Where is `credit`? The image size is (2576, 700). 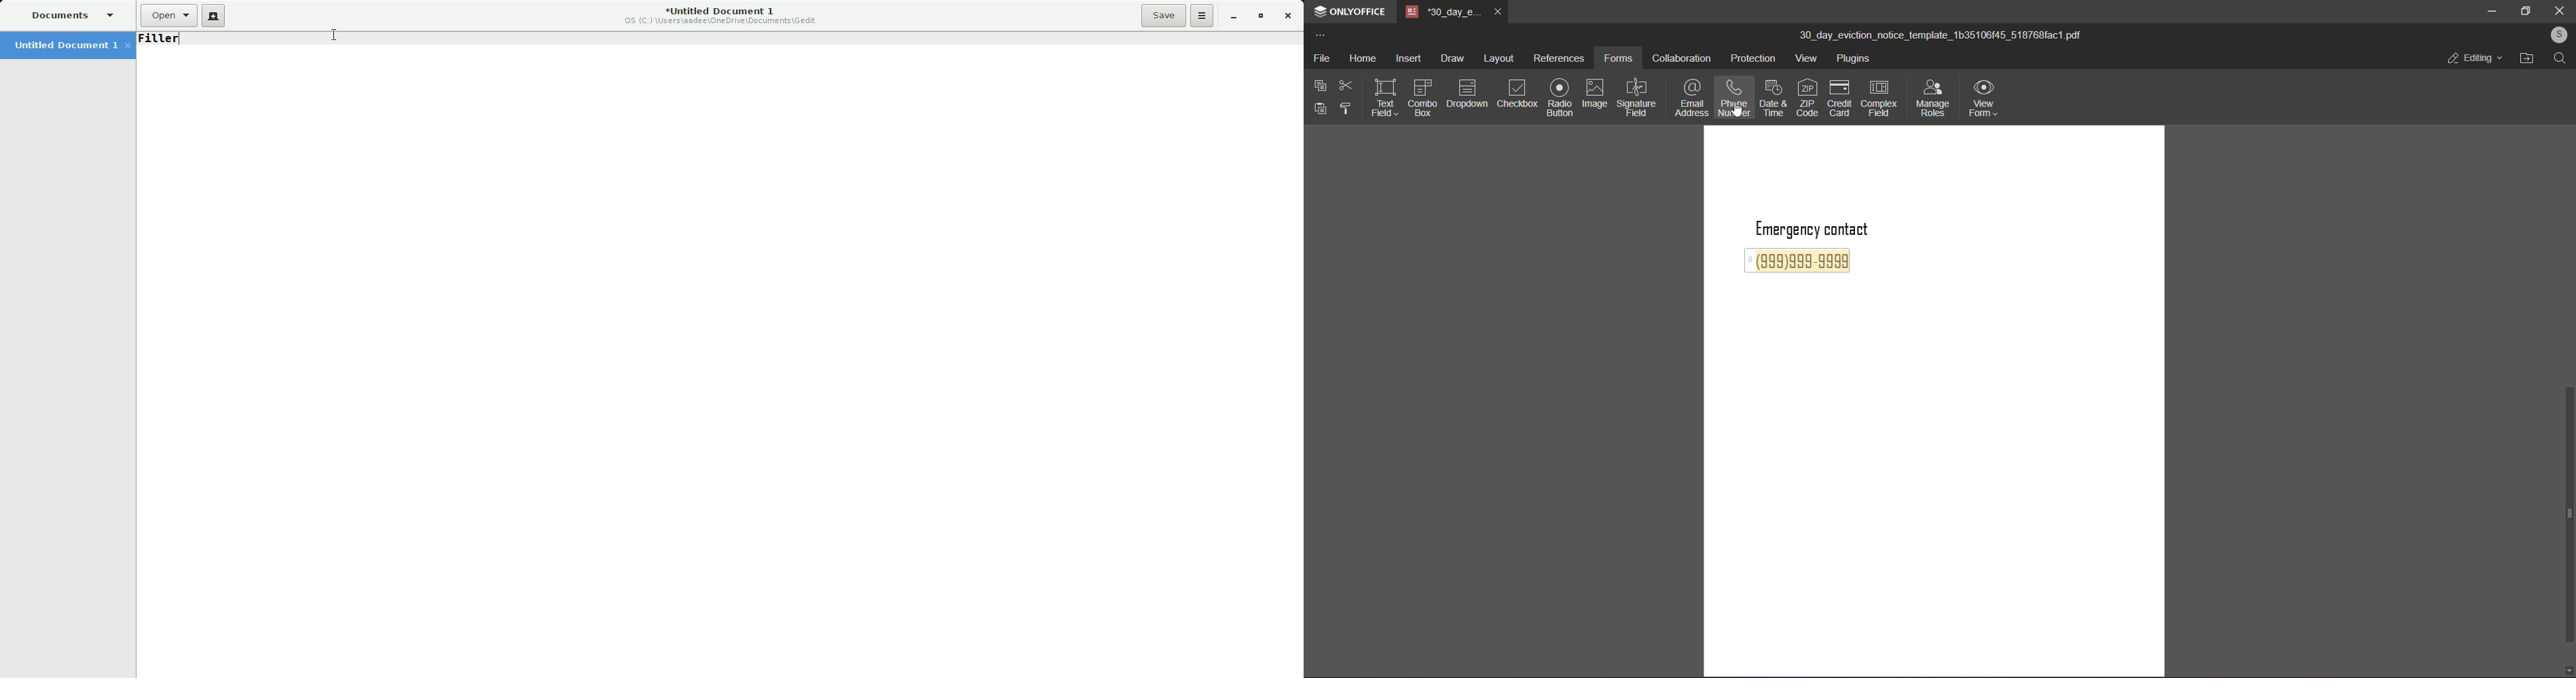 credit is located at coordinates (1841, 102).